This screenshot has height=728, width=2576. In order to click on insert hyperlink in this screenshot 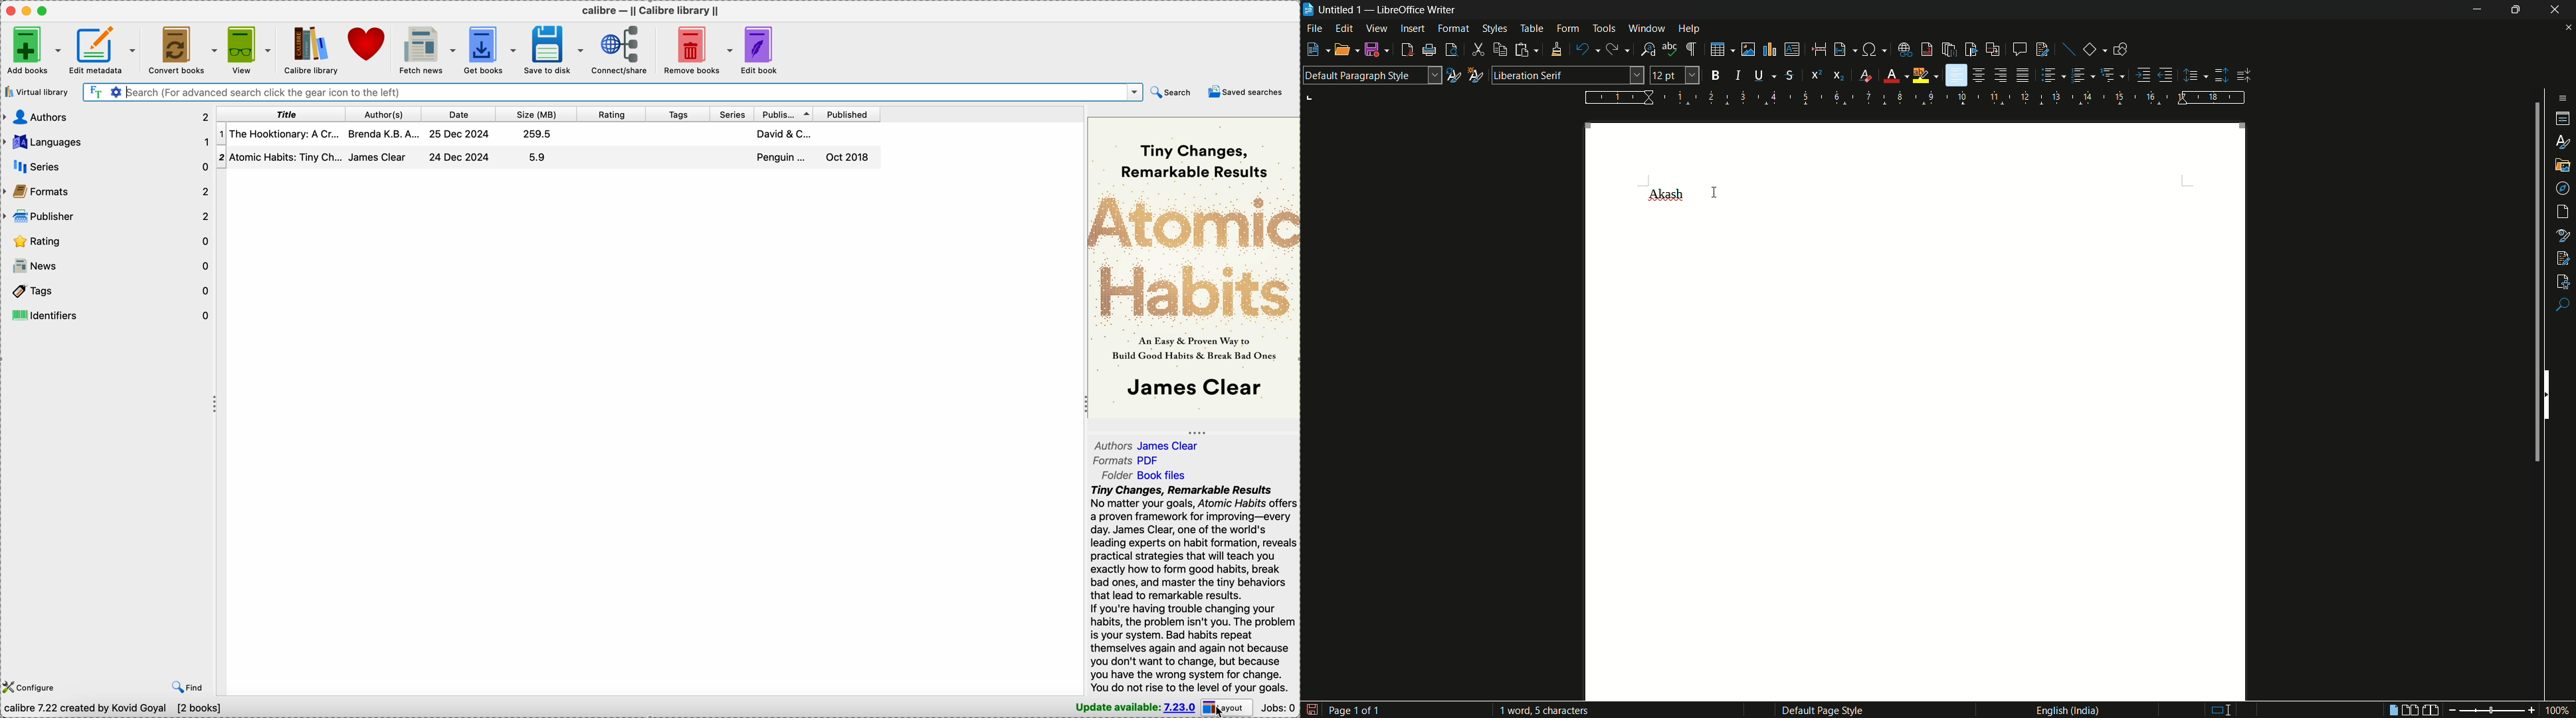, I will do `click(1899, 50)`.